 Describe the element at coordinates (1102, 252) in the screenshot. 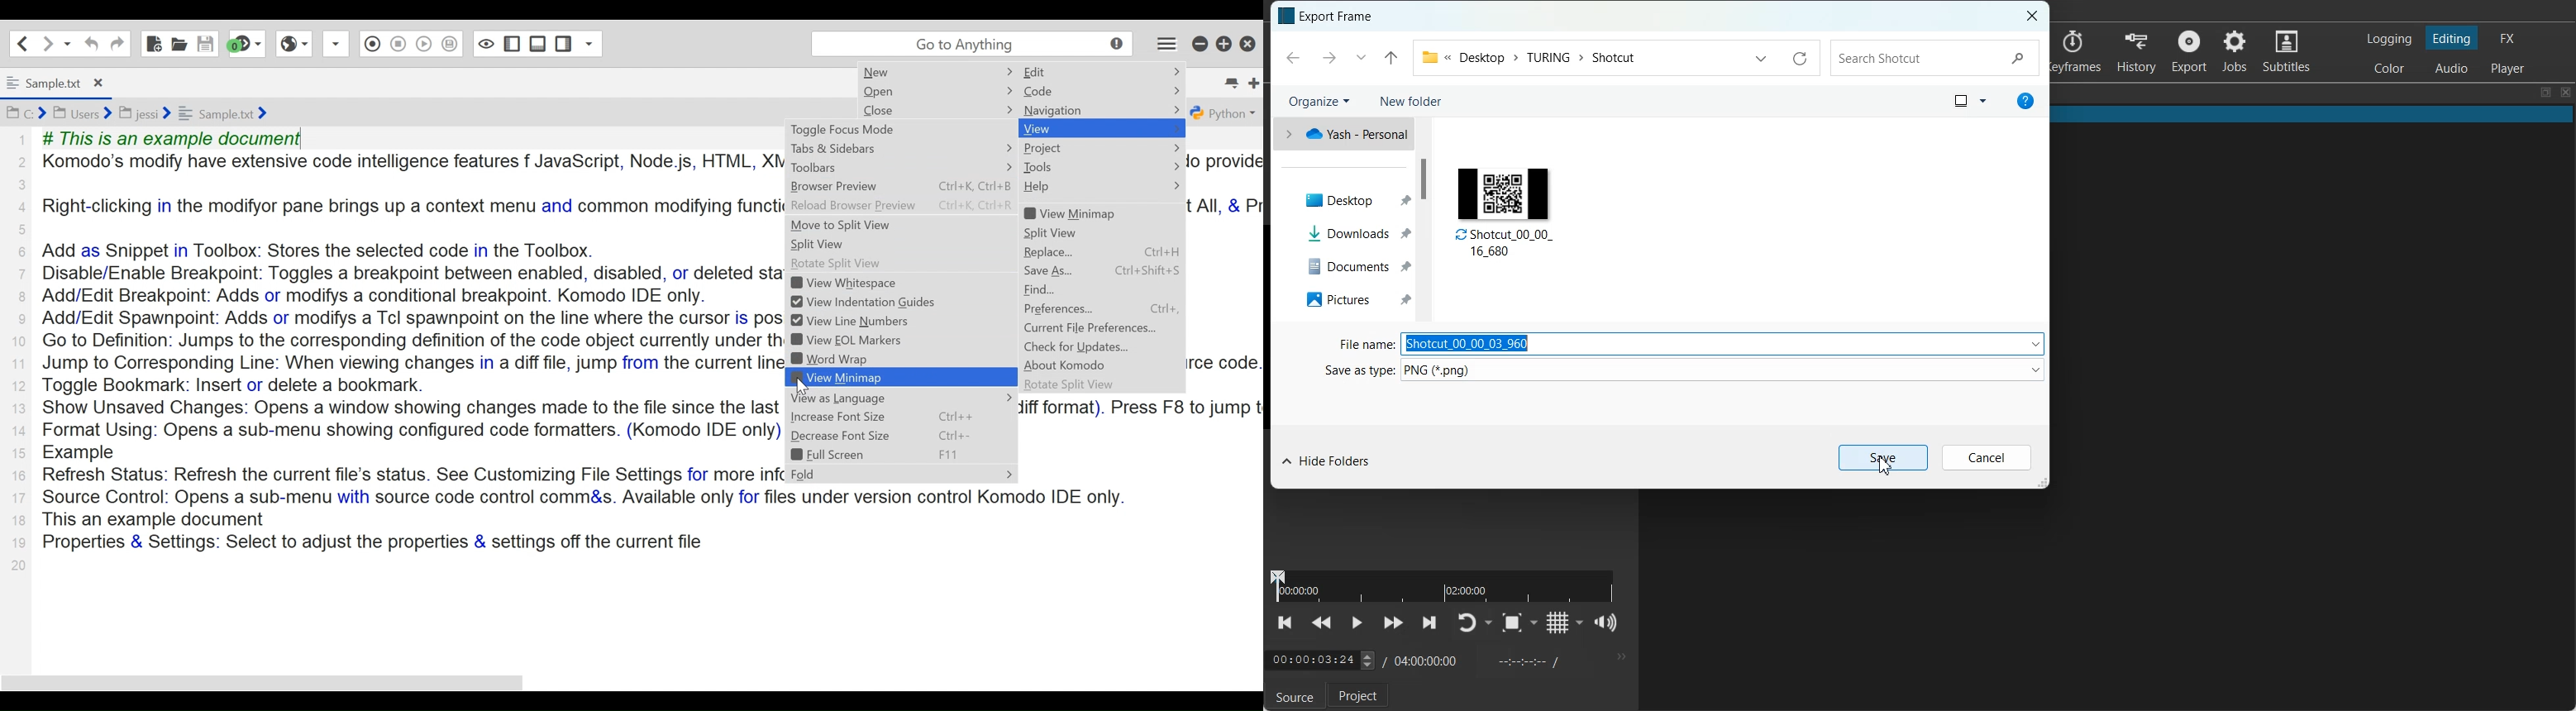

I see `Replace... Ctrl+H` at that location.